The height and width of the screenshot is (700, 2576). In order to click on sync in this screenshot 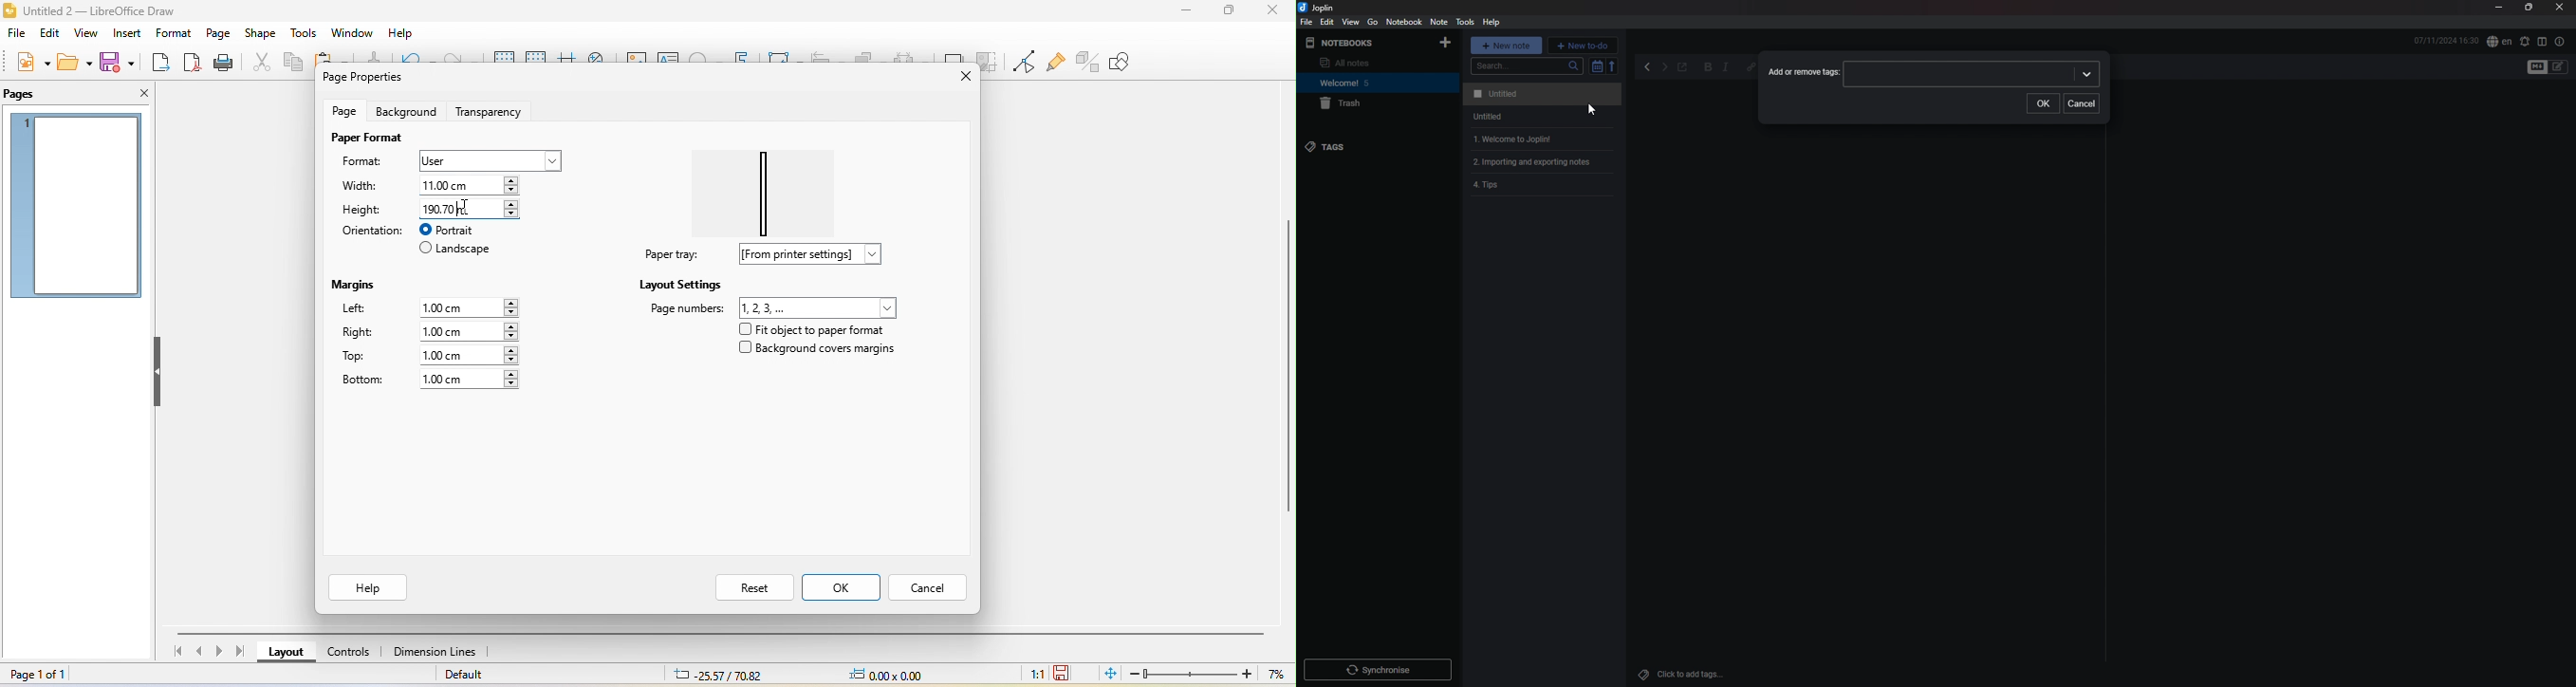, I will do `click(1377, 670)`.